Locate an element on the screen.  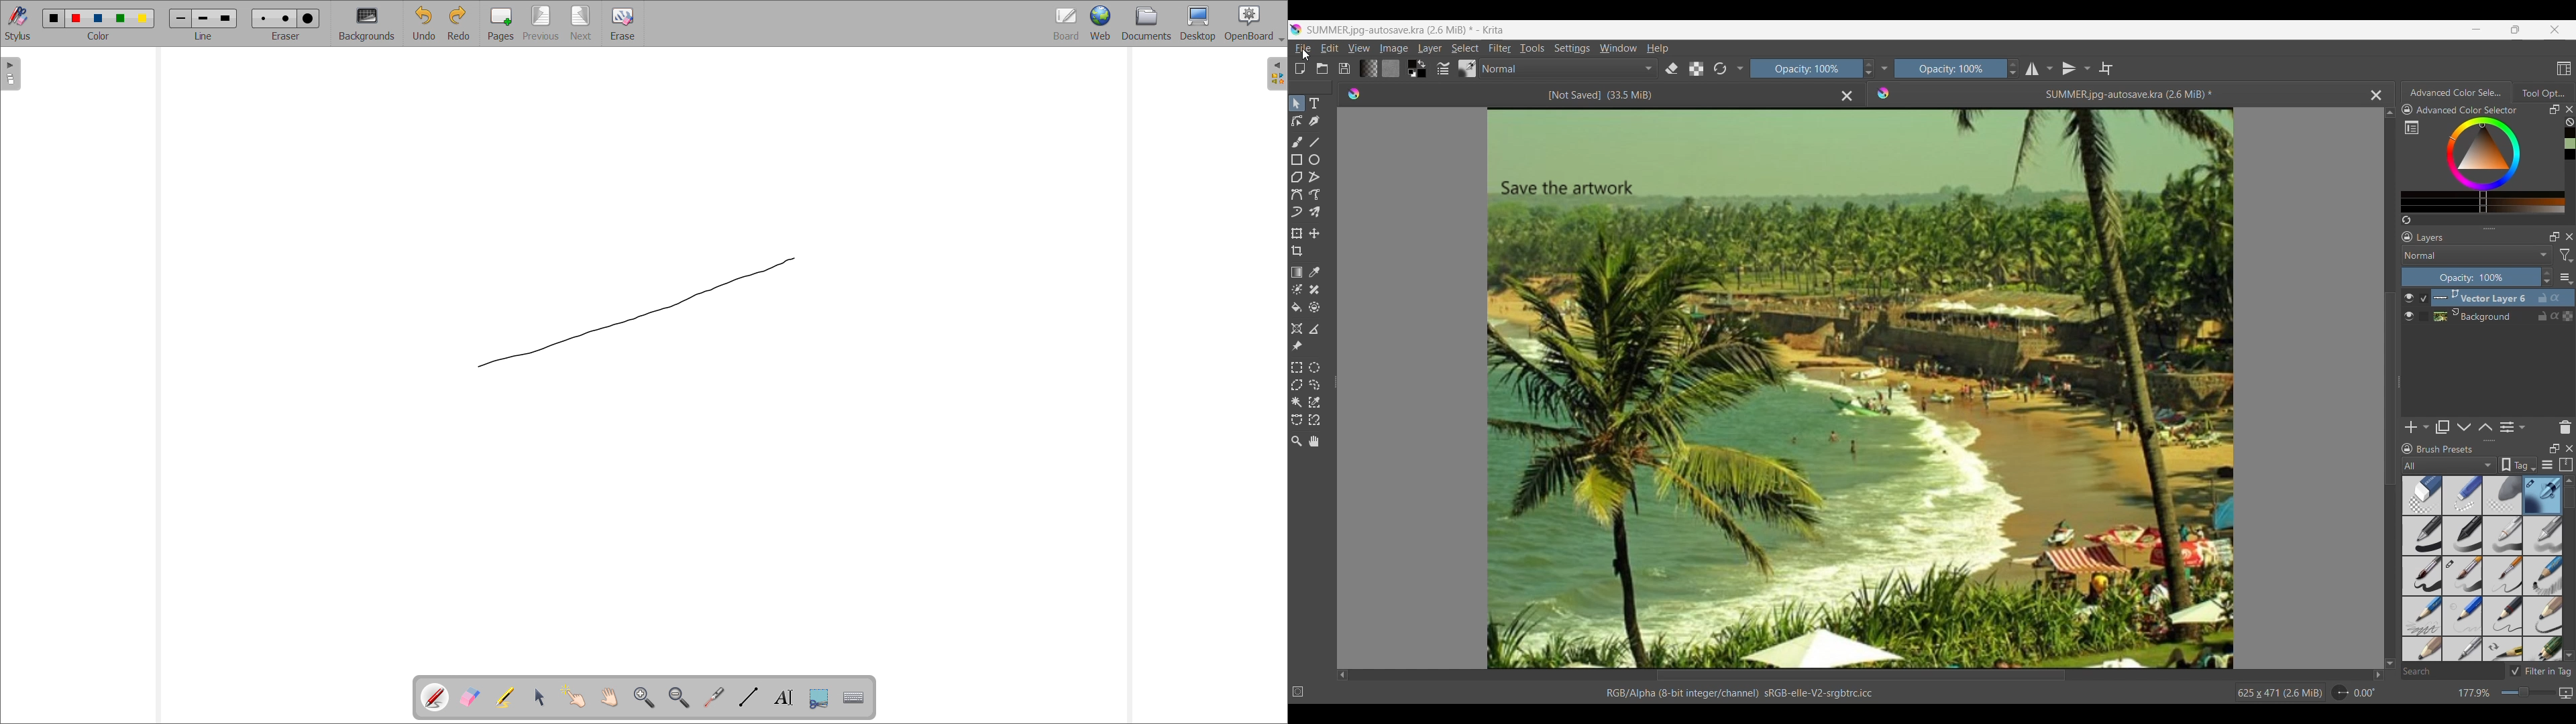
Current tab is located at coordinates (2453, 92).